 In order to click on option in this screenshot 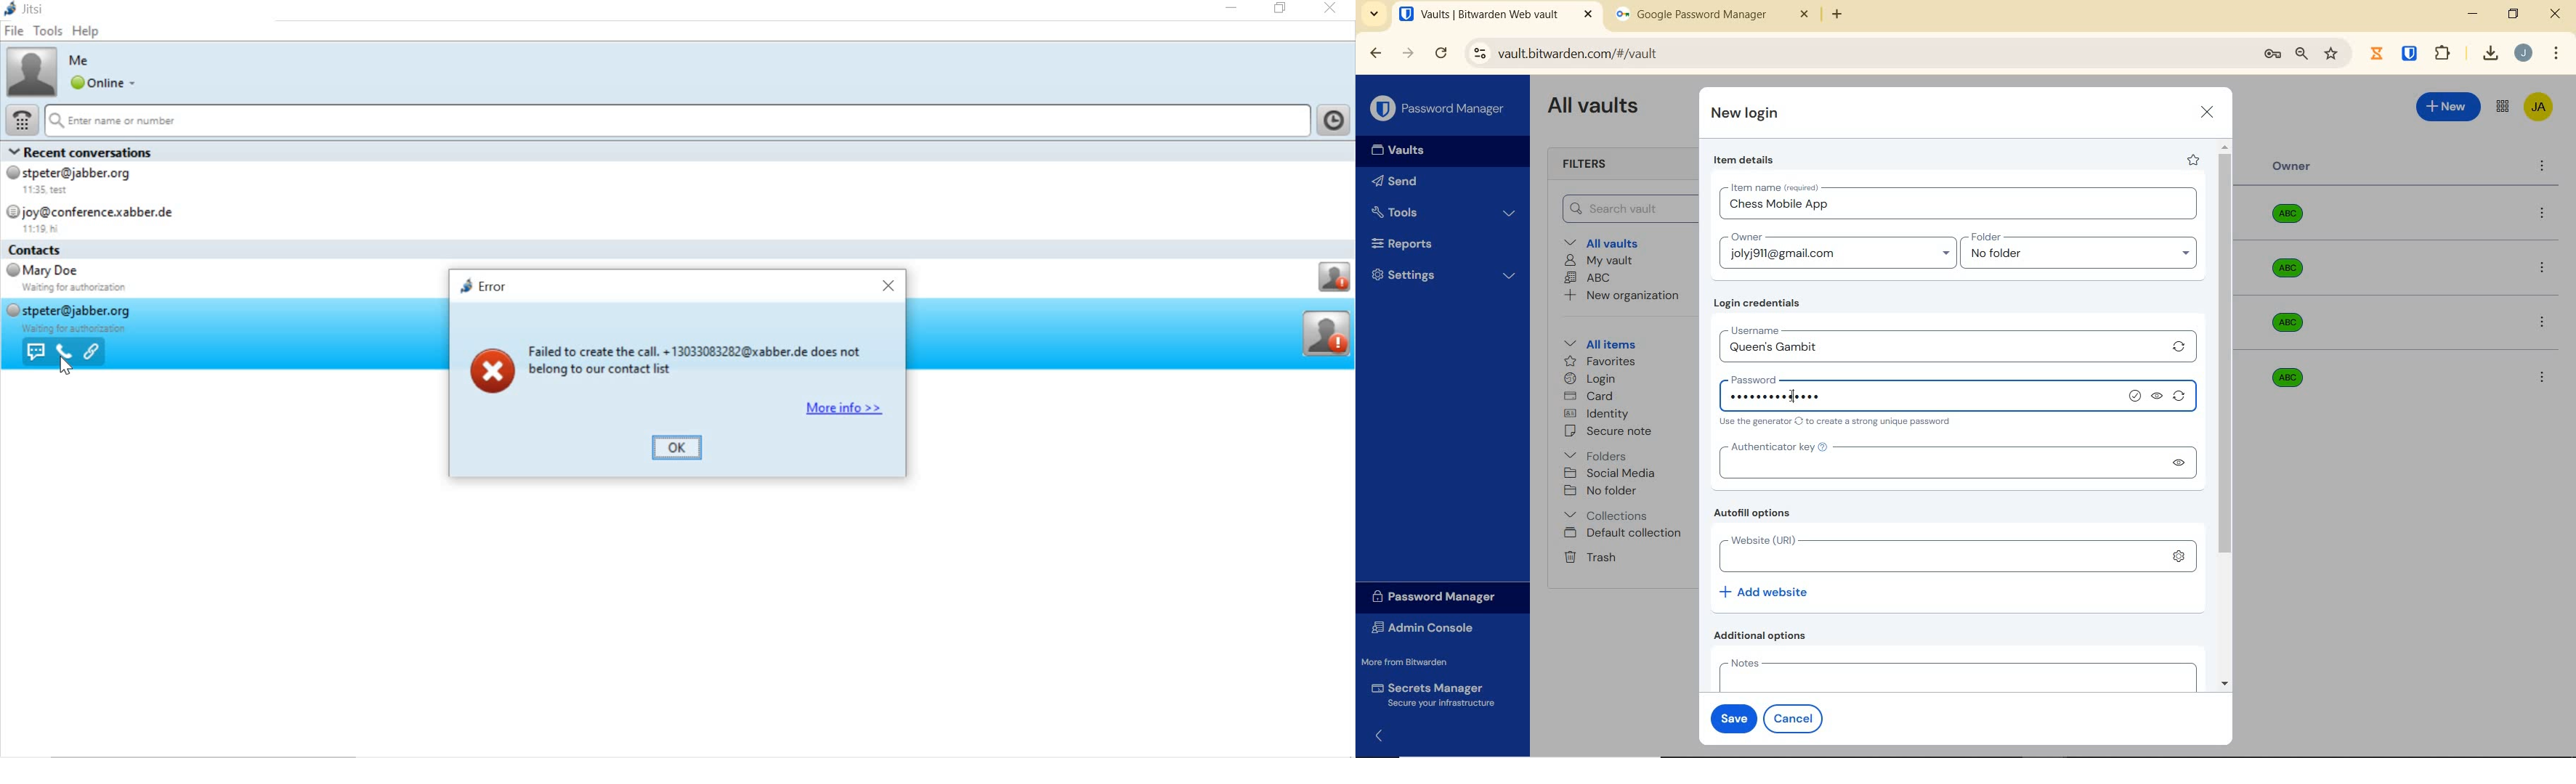, I will do `click(2545, 269)`.